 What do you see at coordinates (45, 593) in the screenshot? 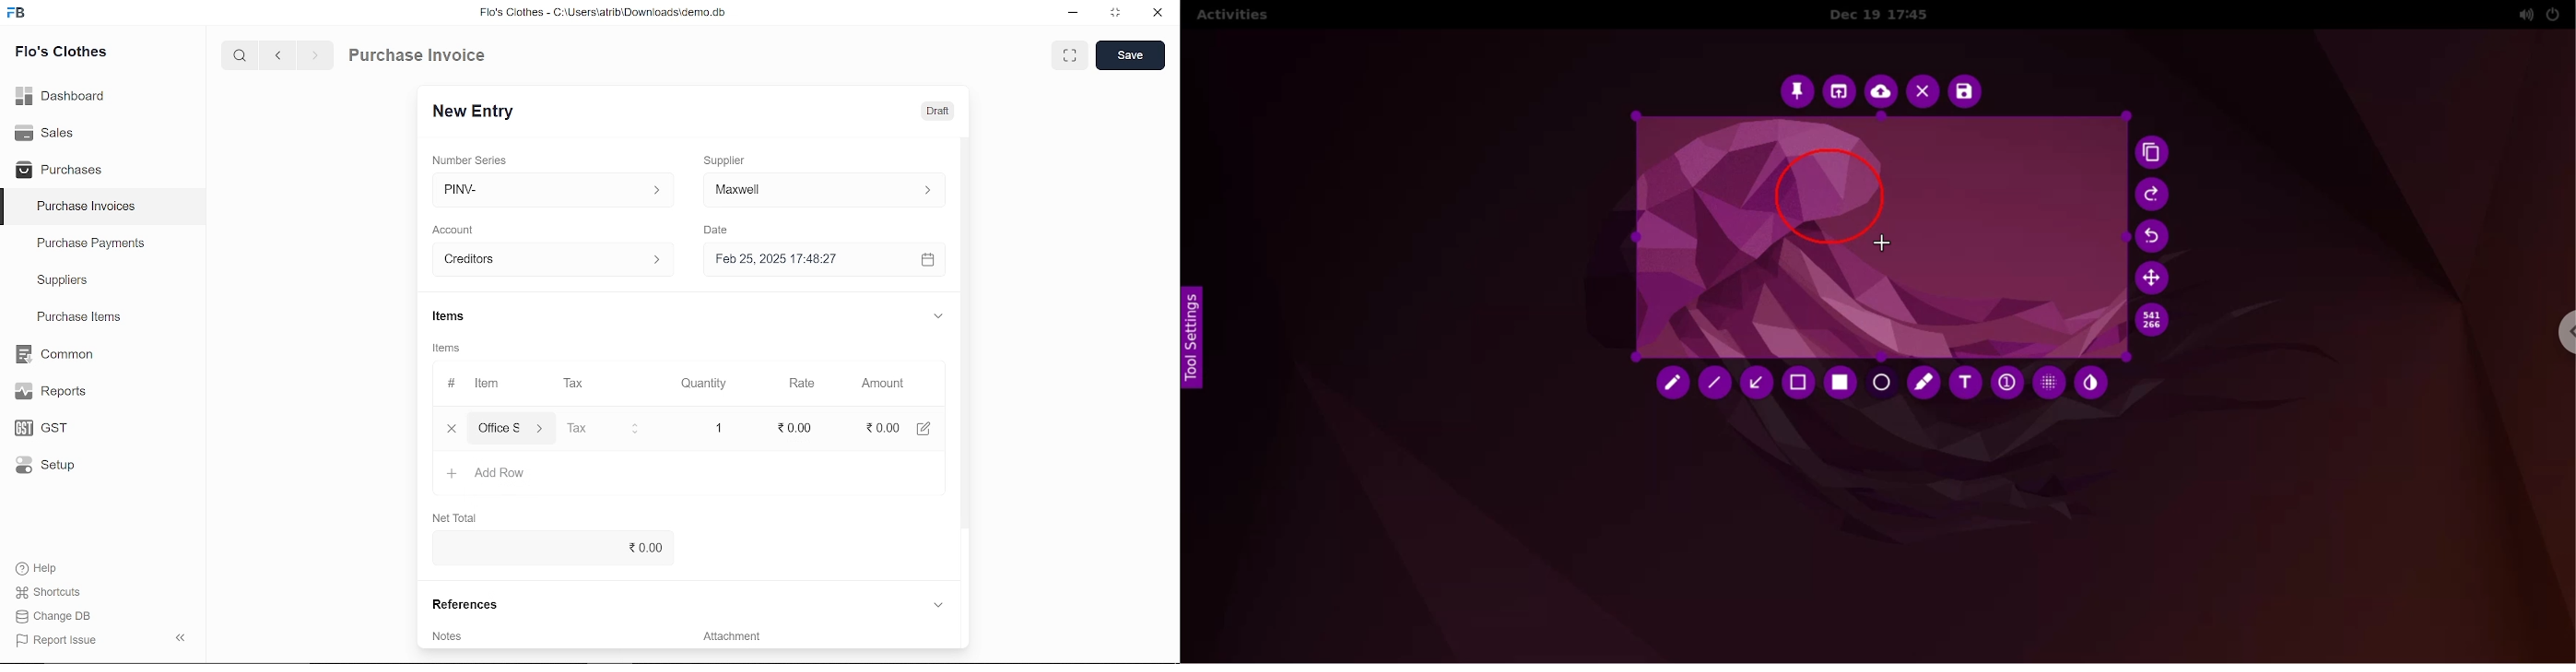
I see `Shortcuts` at bounding box center [45, 593].